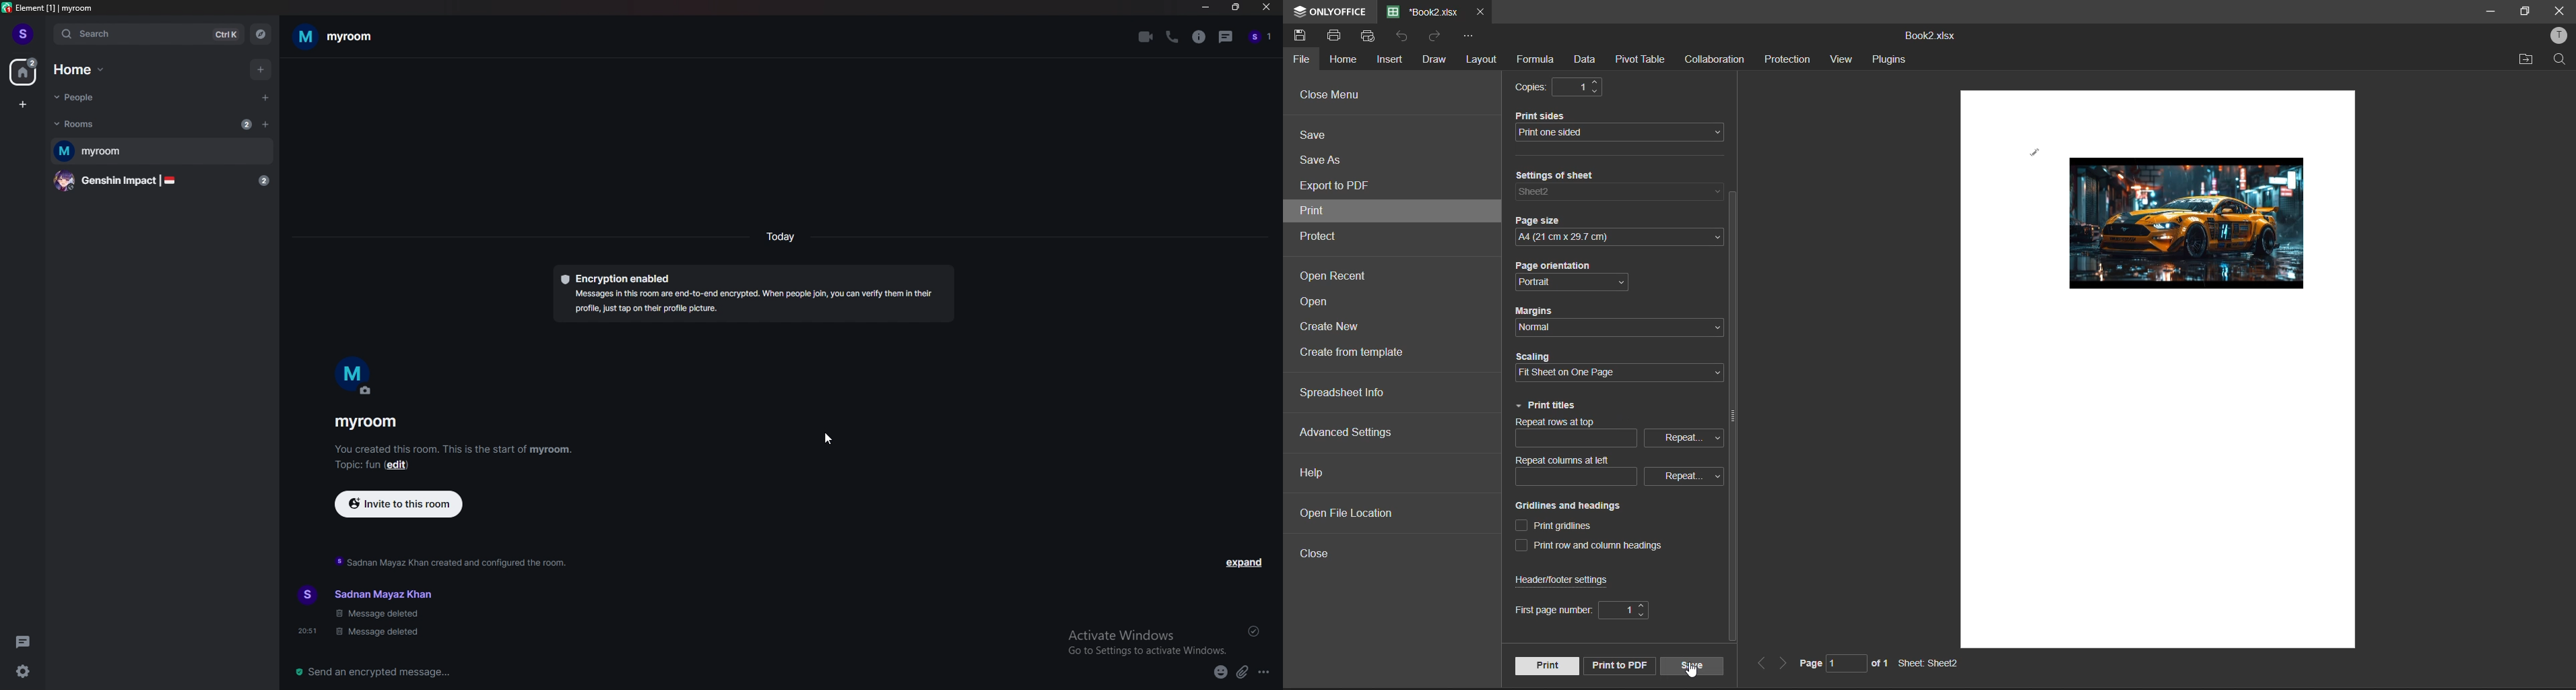 This screenshot has width=2576, height=700. What do you see at coordinates (400, 504) in the screenshot?
I see `invite to this room` at bounding box center [400, 504].